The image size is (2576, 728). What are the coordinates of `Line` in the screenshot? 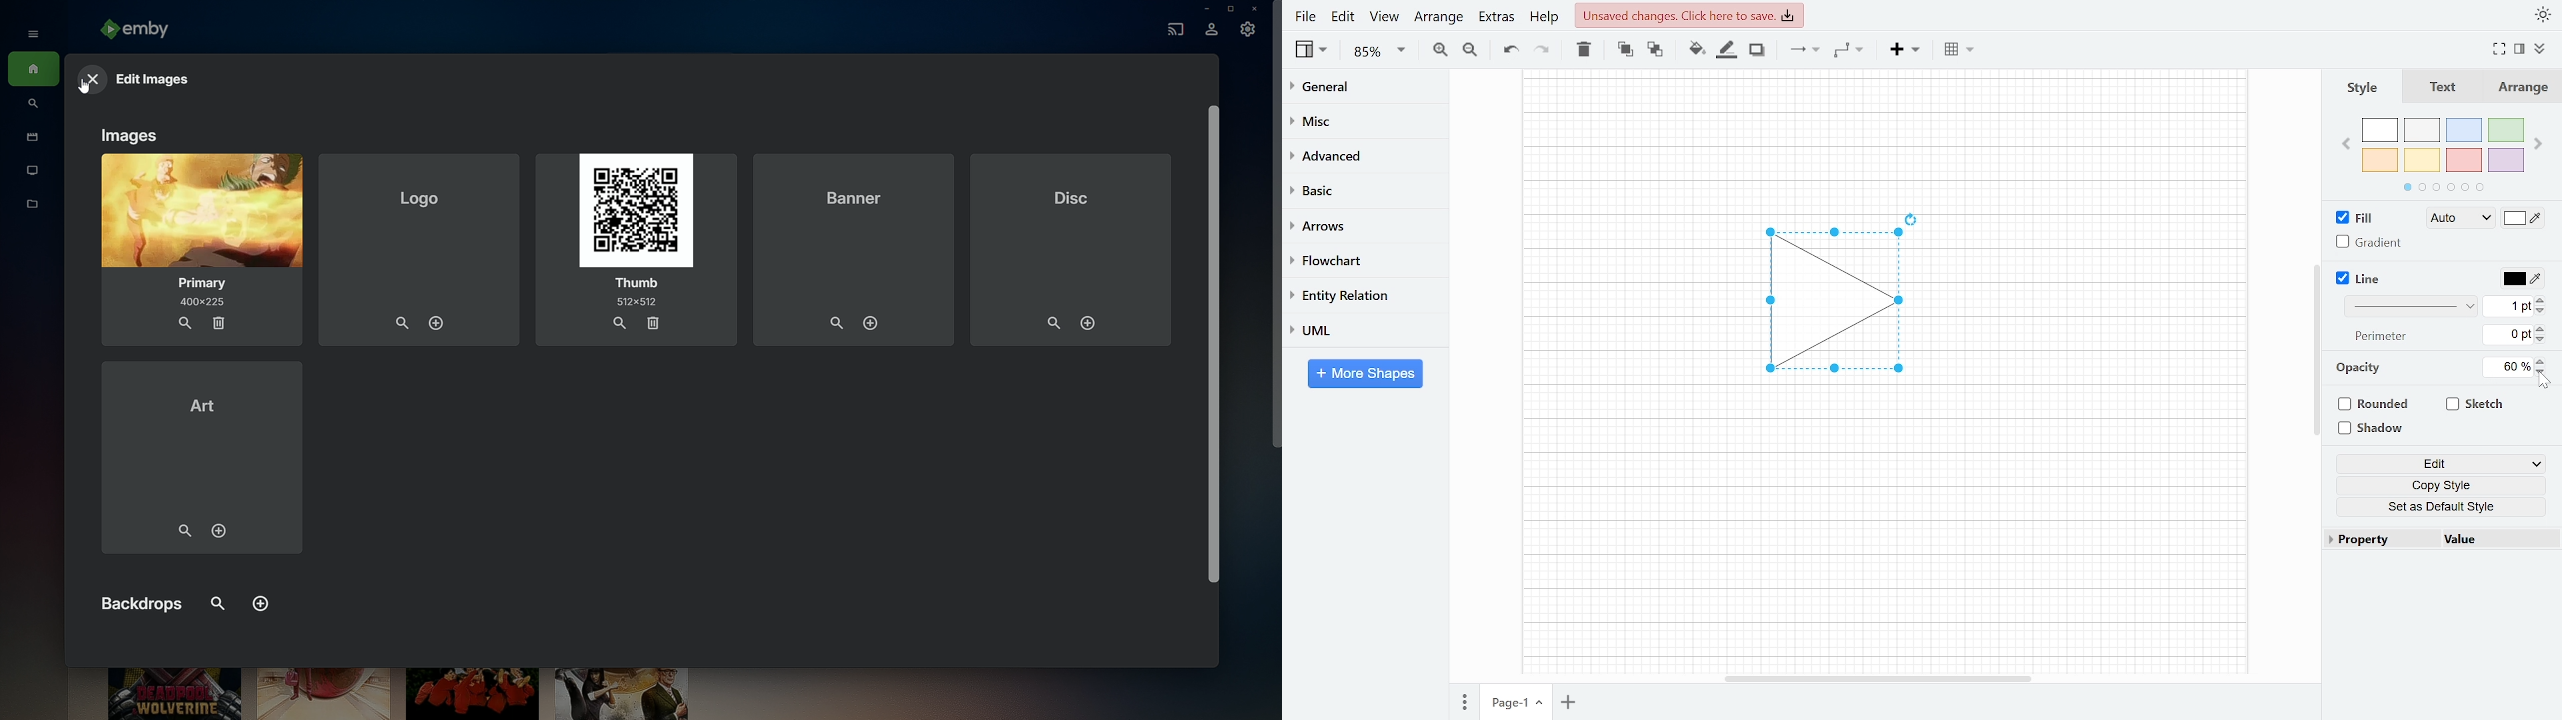 It's located at (2360, 279).